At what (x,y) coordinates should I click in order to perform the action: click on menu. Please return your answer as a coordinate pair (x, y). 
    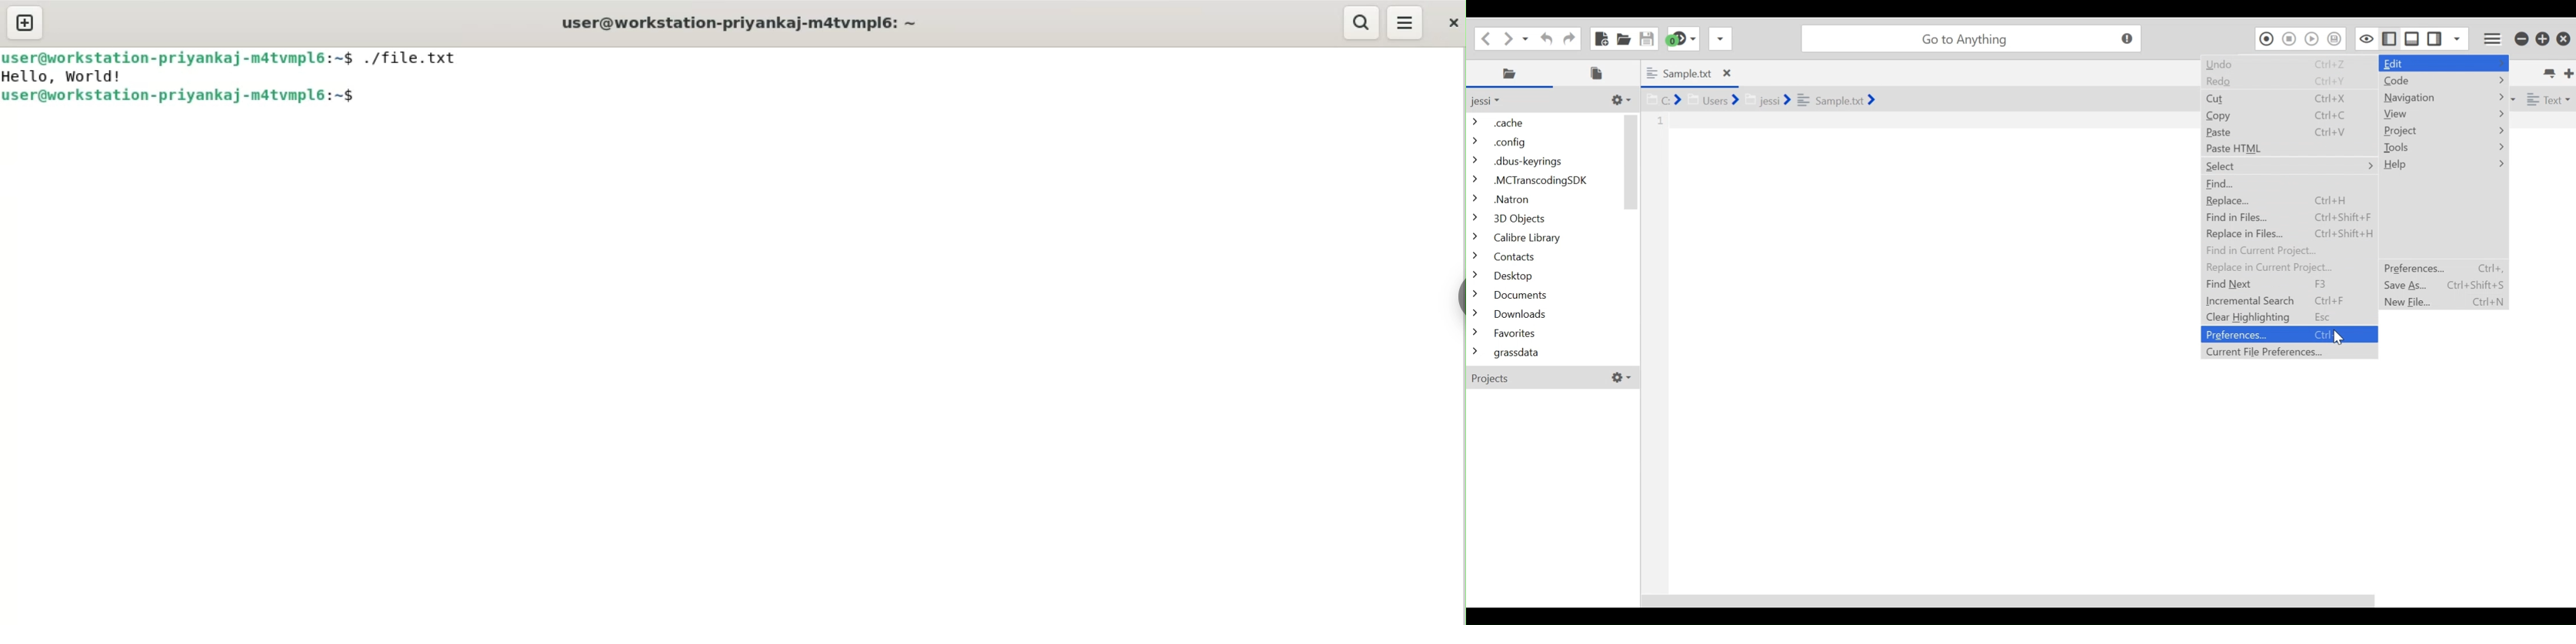
    Looking at the image, I should click on (1406, 24).